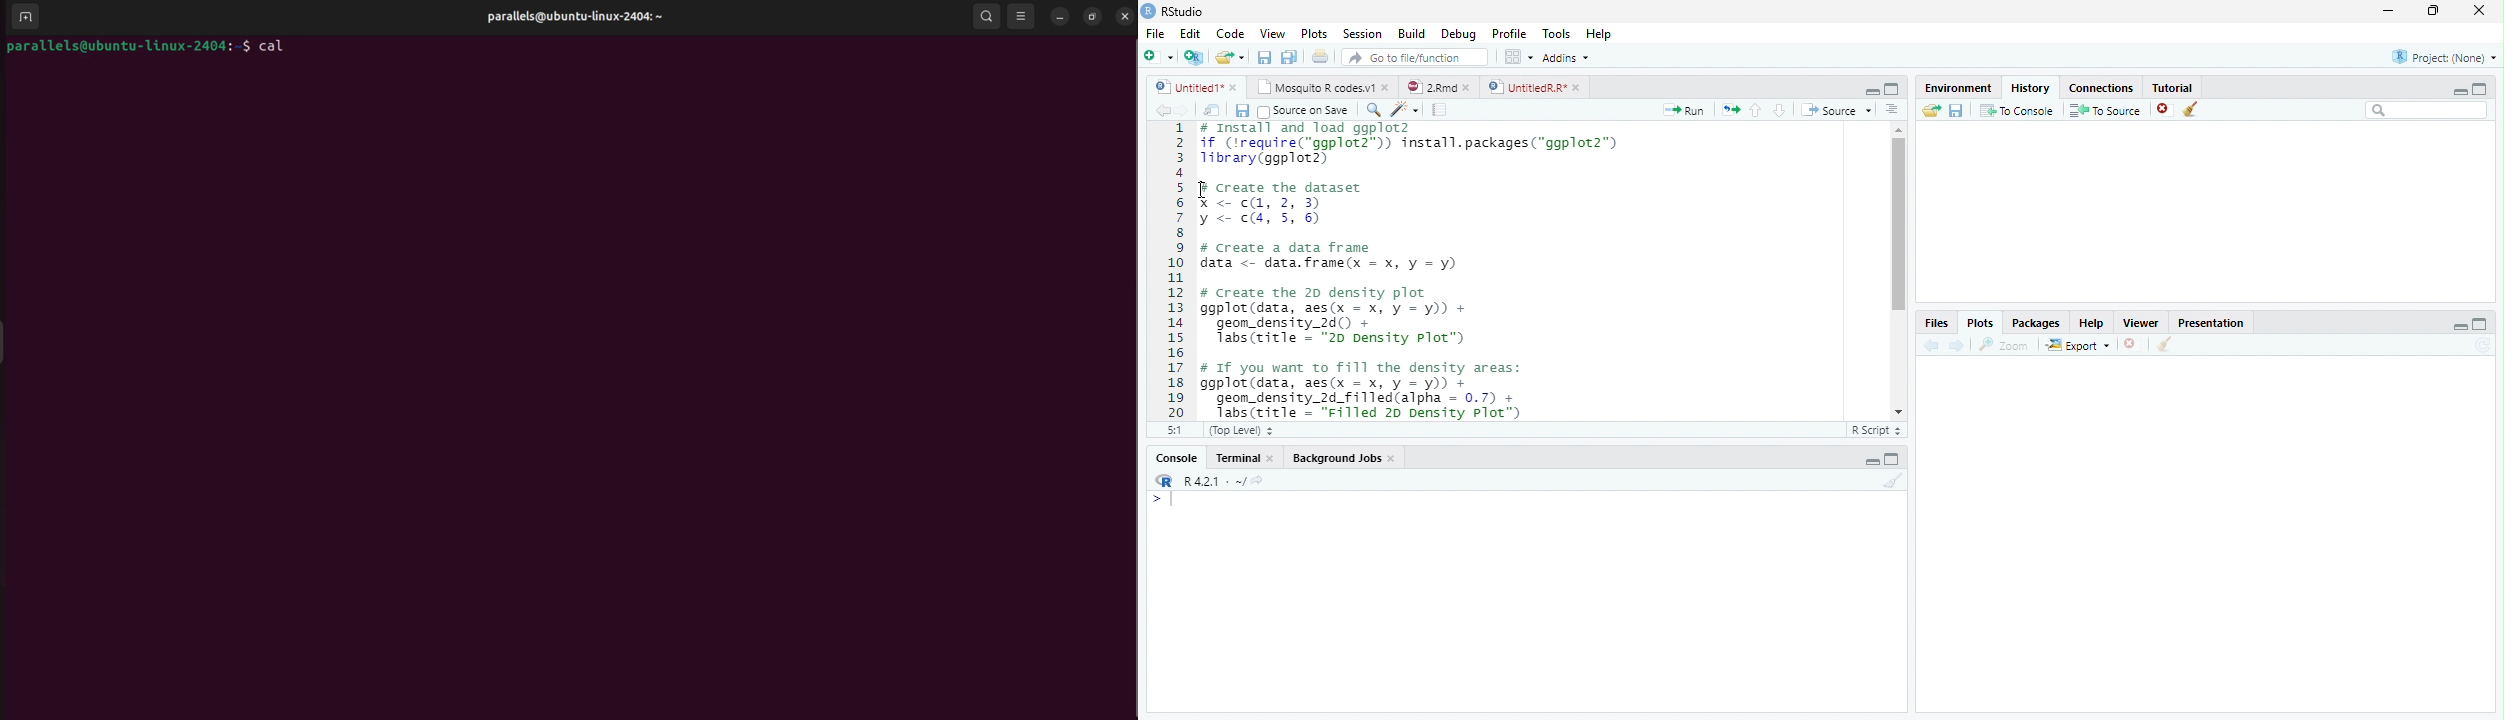 This screenshot has height=728, width=2520. What do you see at coordinates (1176, 459) in the screenshot?
I see `Console` at bounding box center [1176, 459].